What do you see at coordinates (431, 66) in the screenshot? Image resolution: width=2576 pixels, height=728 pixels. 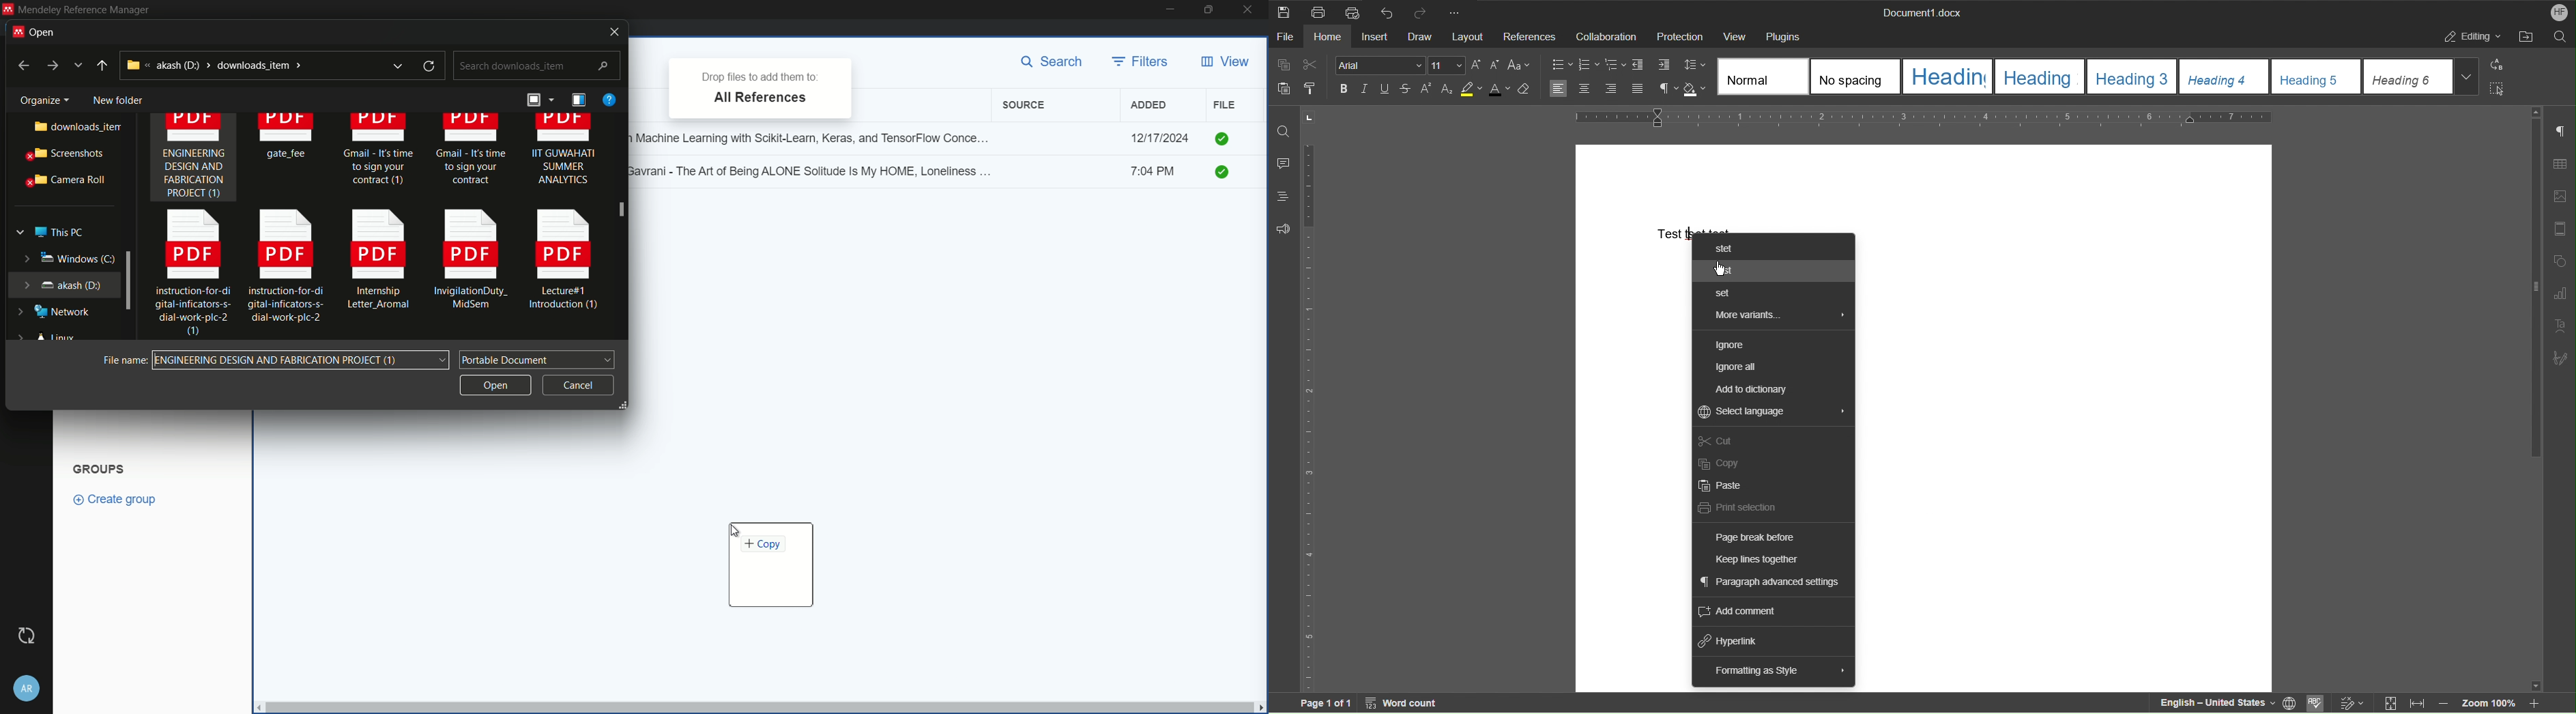 I see `refresh` at bounding box center [431, 66].